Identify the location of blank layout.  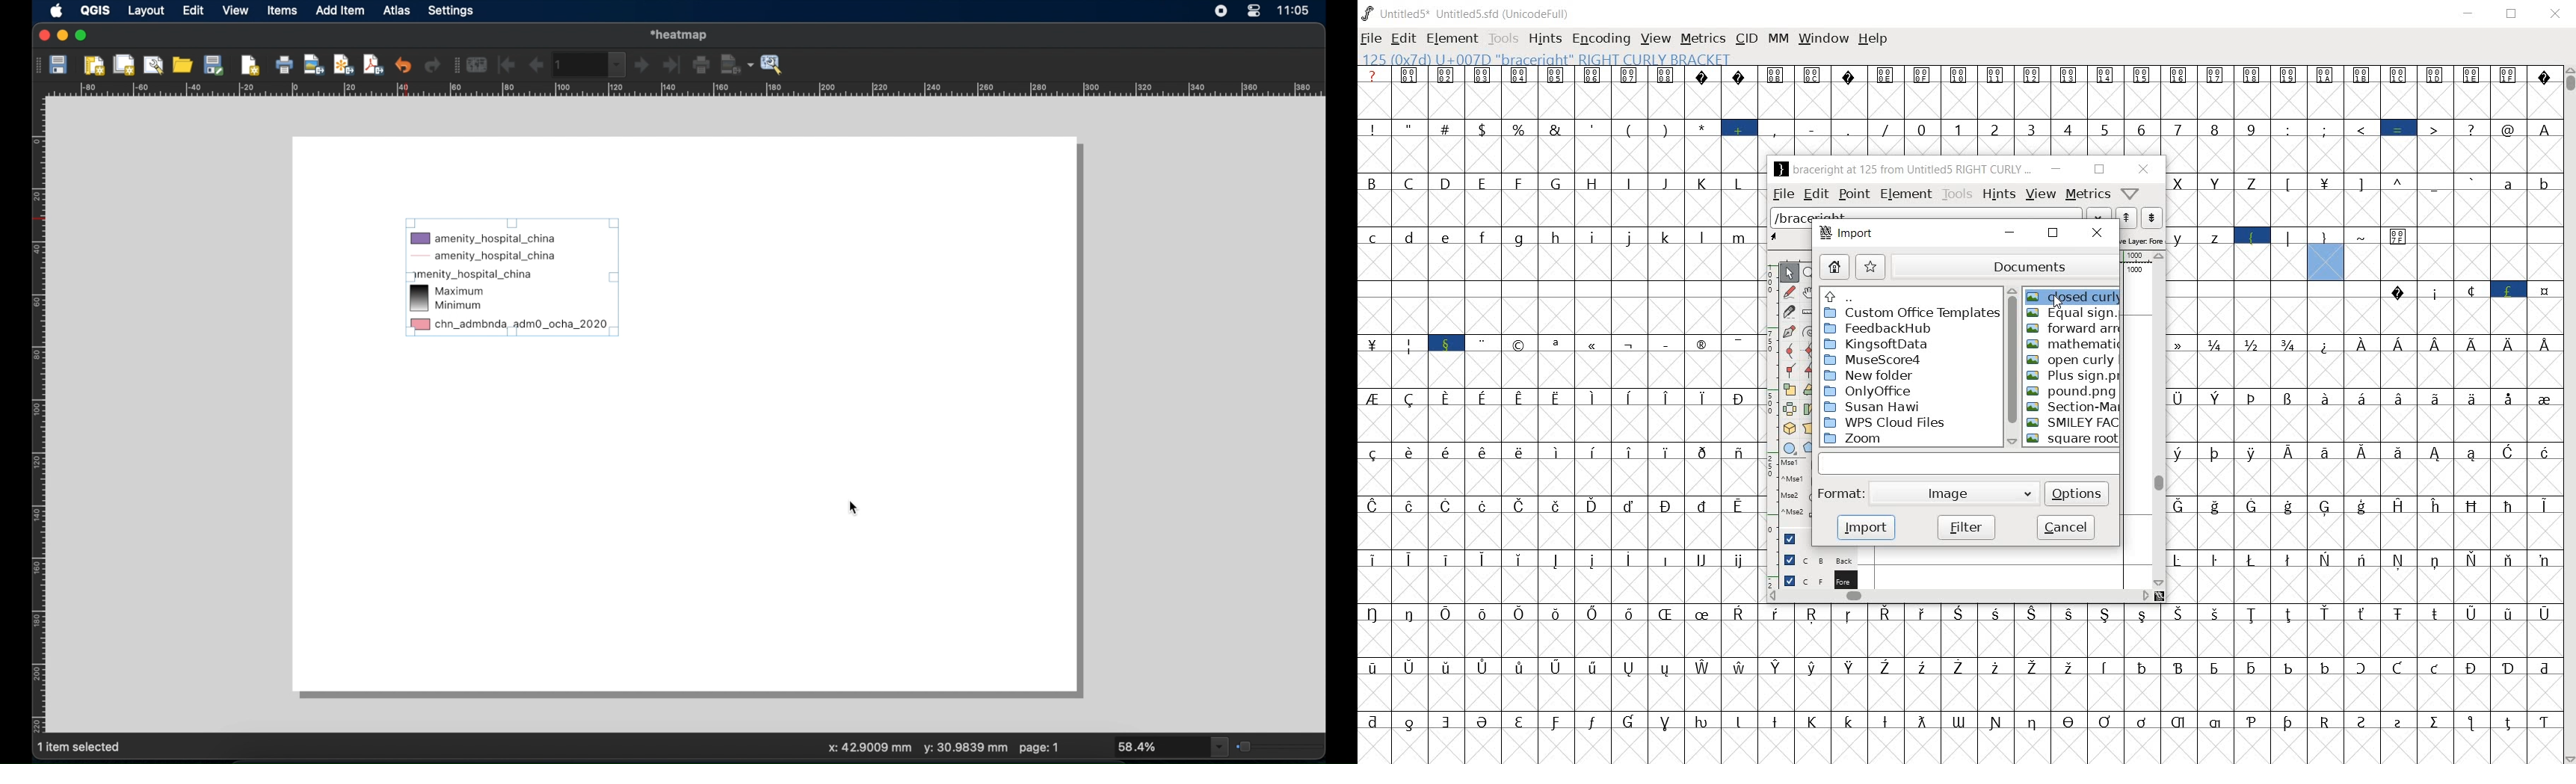
(340, 280).